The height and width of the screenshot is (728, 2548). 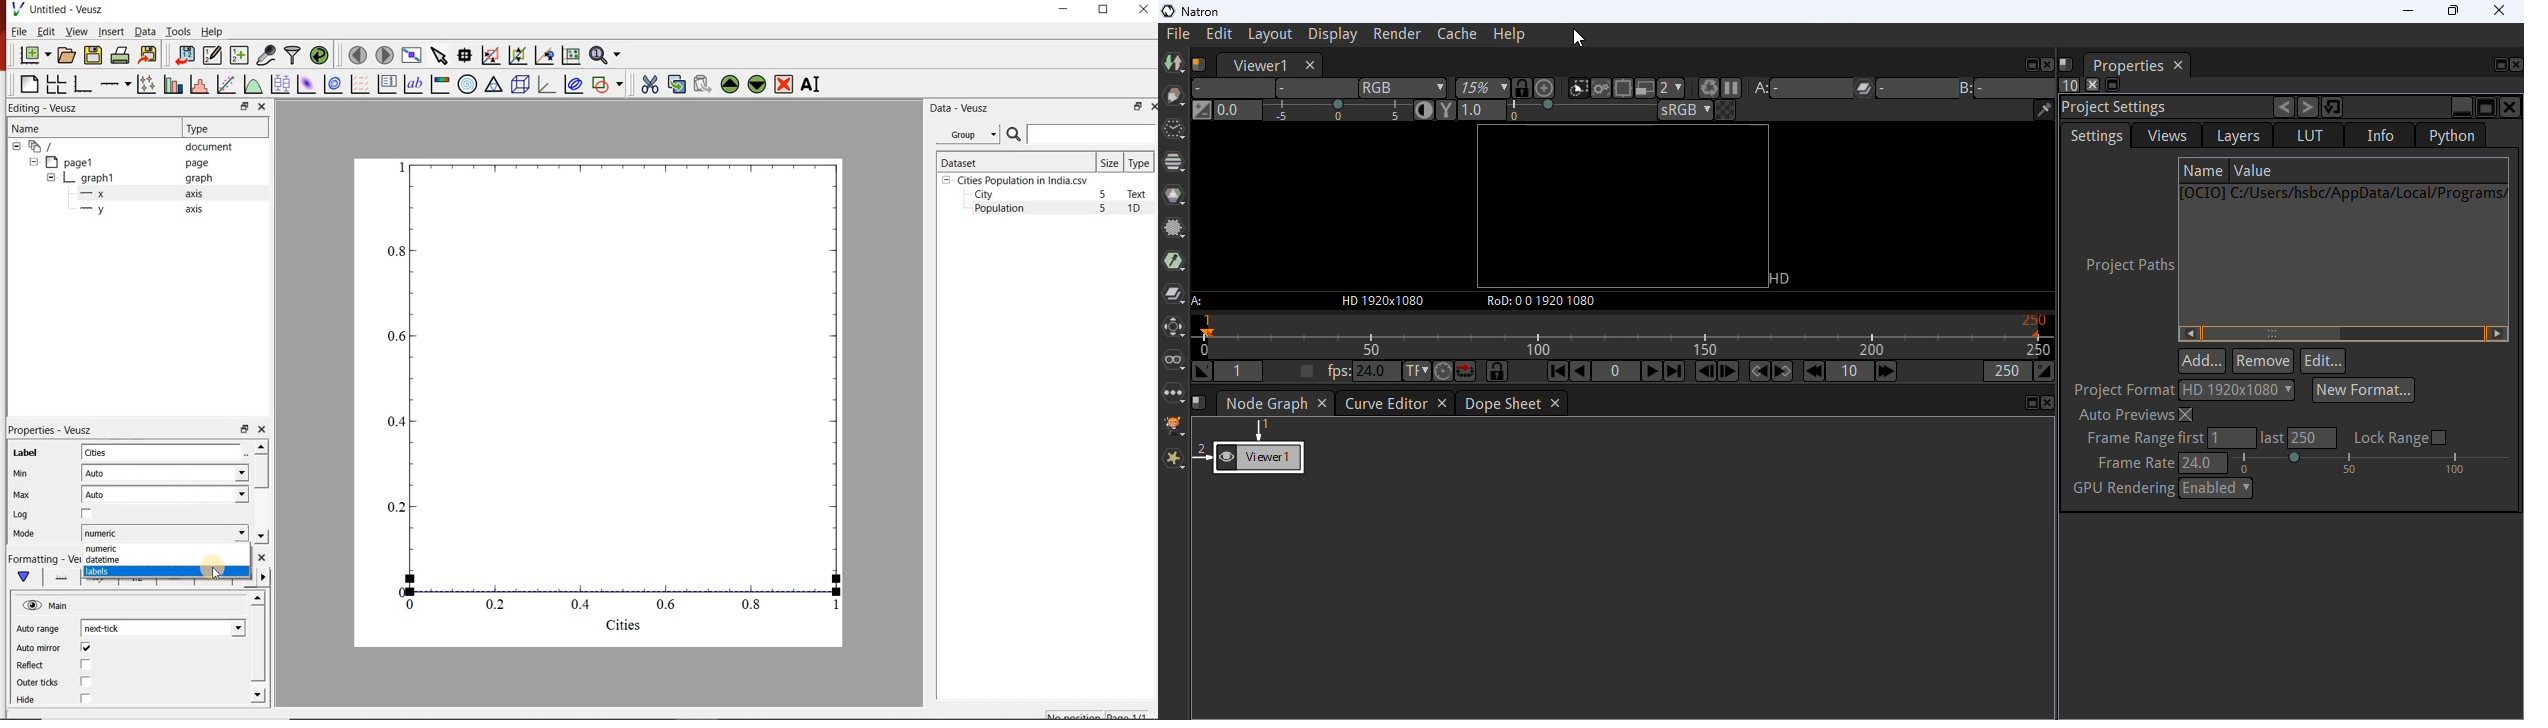 What do you see at coordinates (1082, 134) in the screenshot?
I see `search dataset` at bounding box center [1082, 134].